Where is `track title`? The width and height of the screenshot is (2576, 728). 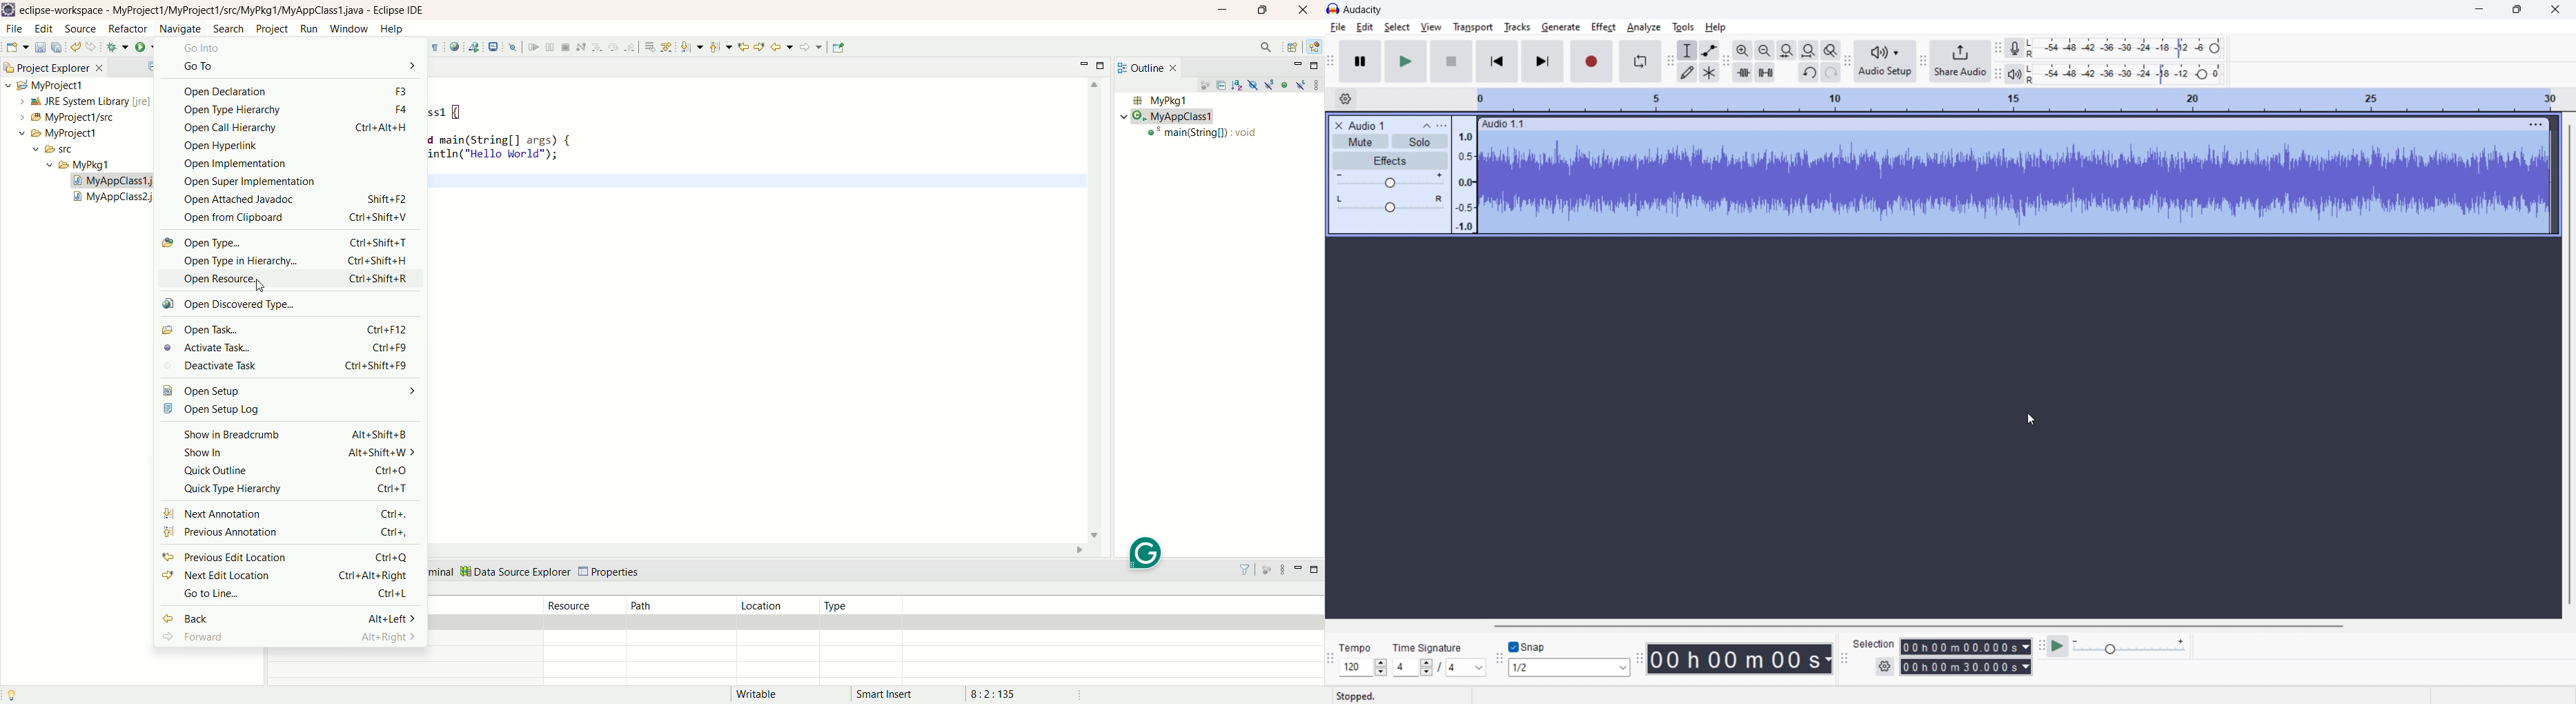 track title is located at coordinates (1367, 125).